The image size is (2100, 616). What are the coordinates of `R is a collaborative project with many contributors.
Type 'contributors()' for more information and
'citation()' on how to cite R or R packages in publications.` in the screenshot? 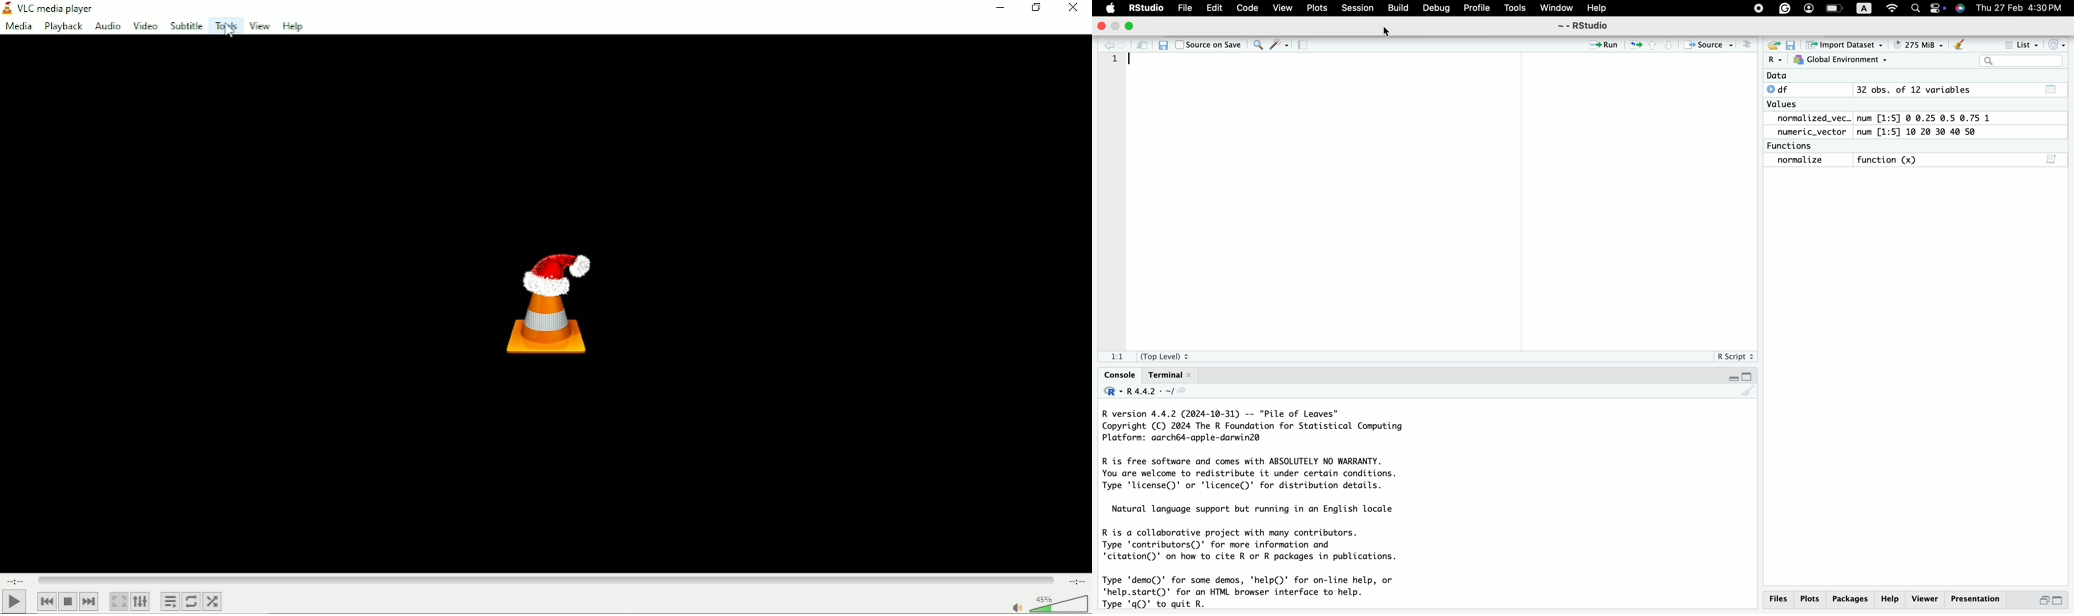 It's located at (1258, 546).